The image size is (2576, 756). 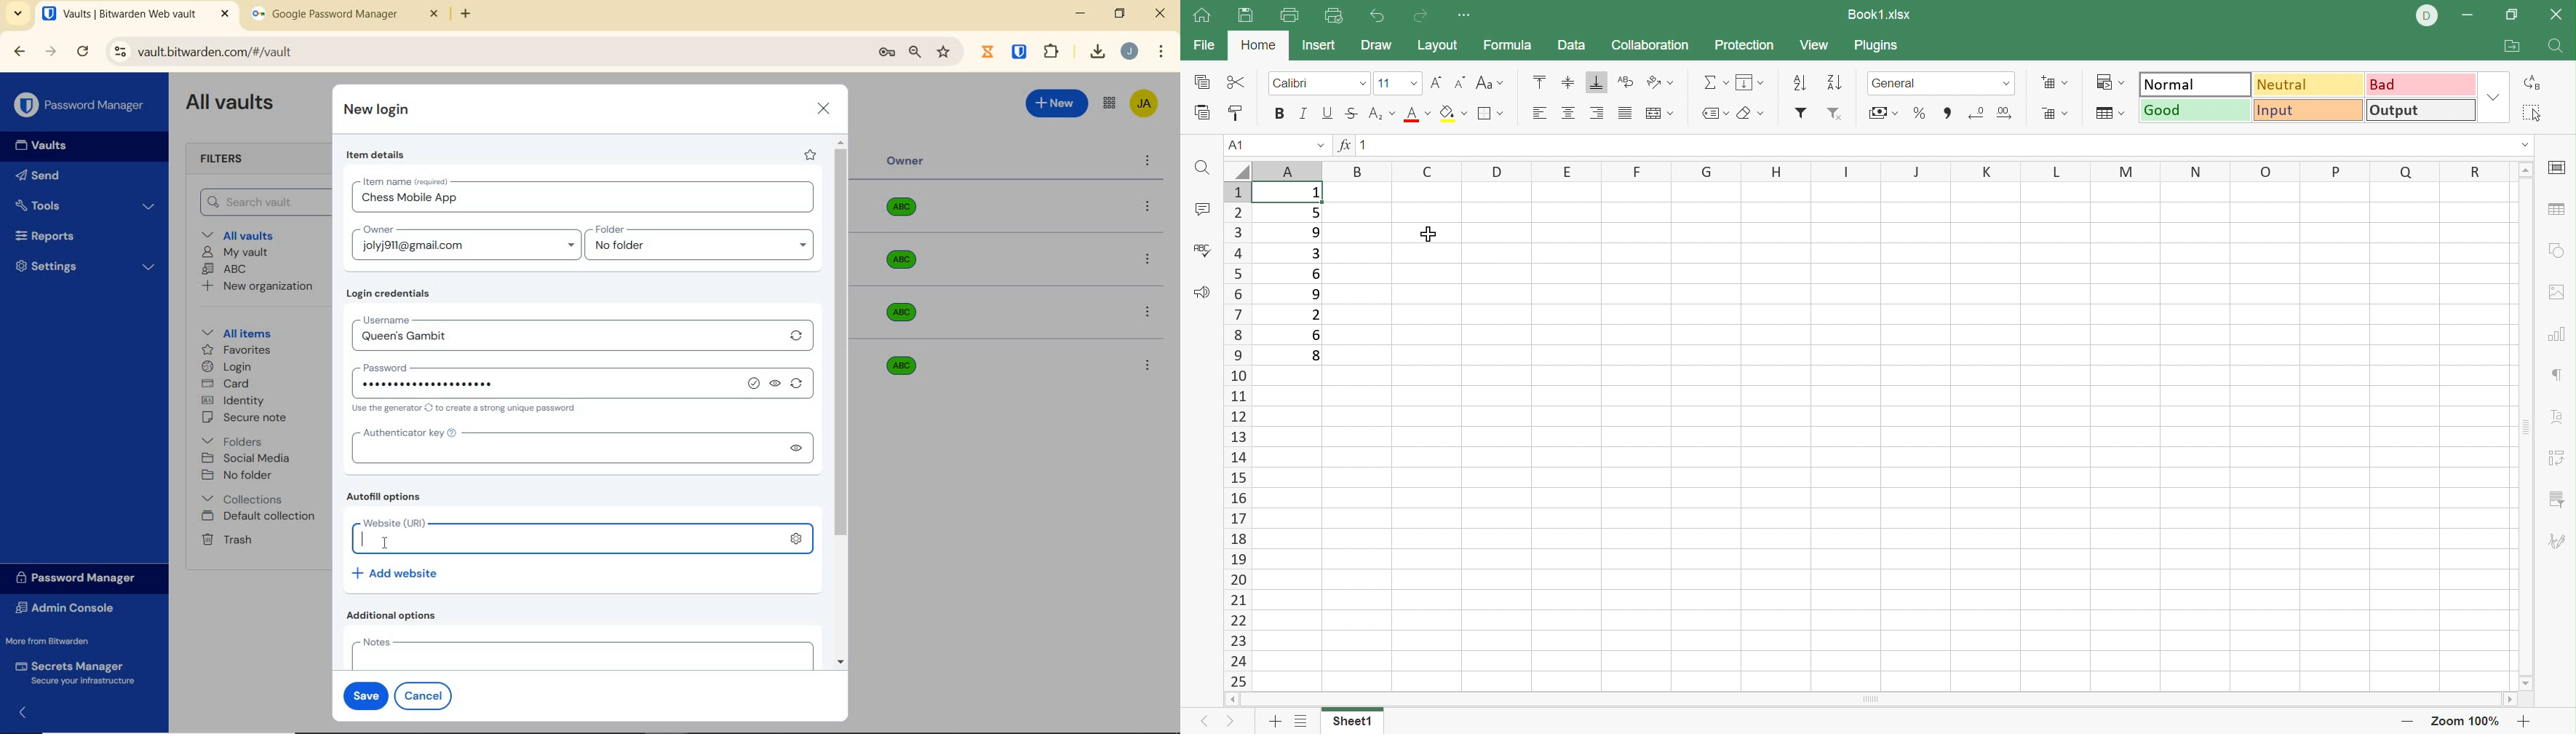 I want to click on Settings, so click(x=86, y=264).